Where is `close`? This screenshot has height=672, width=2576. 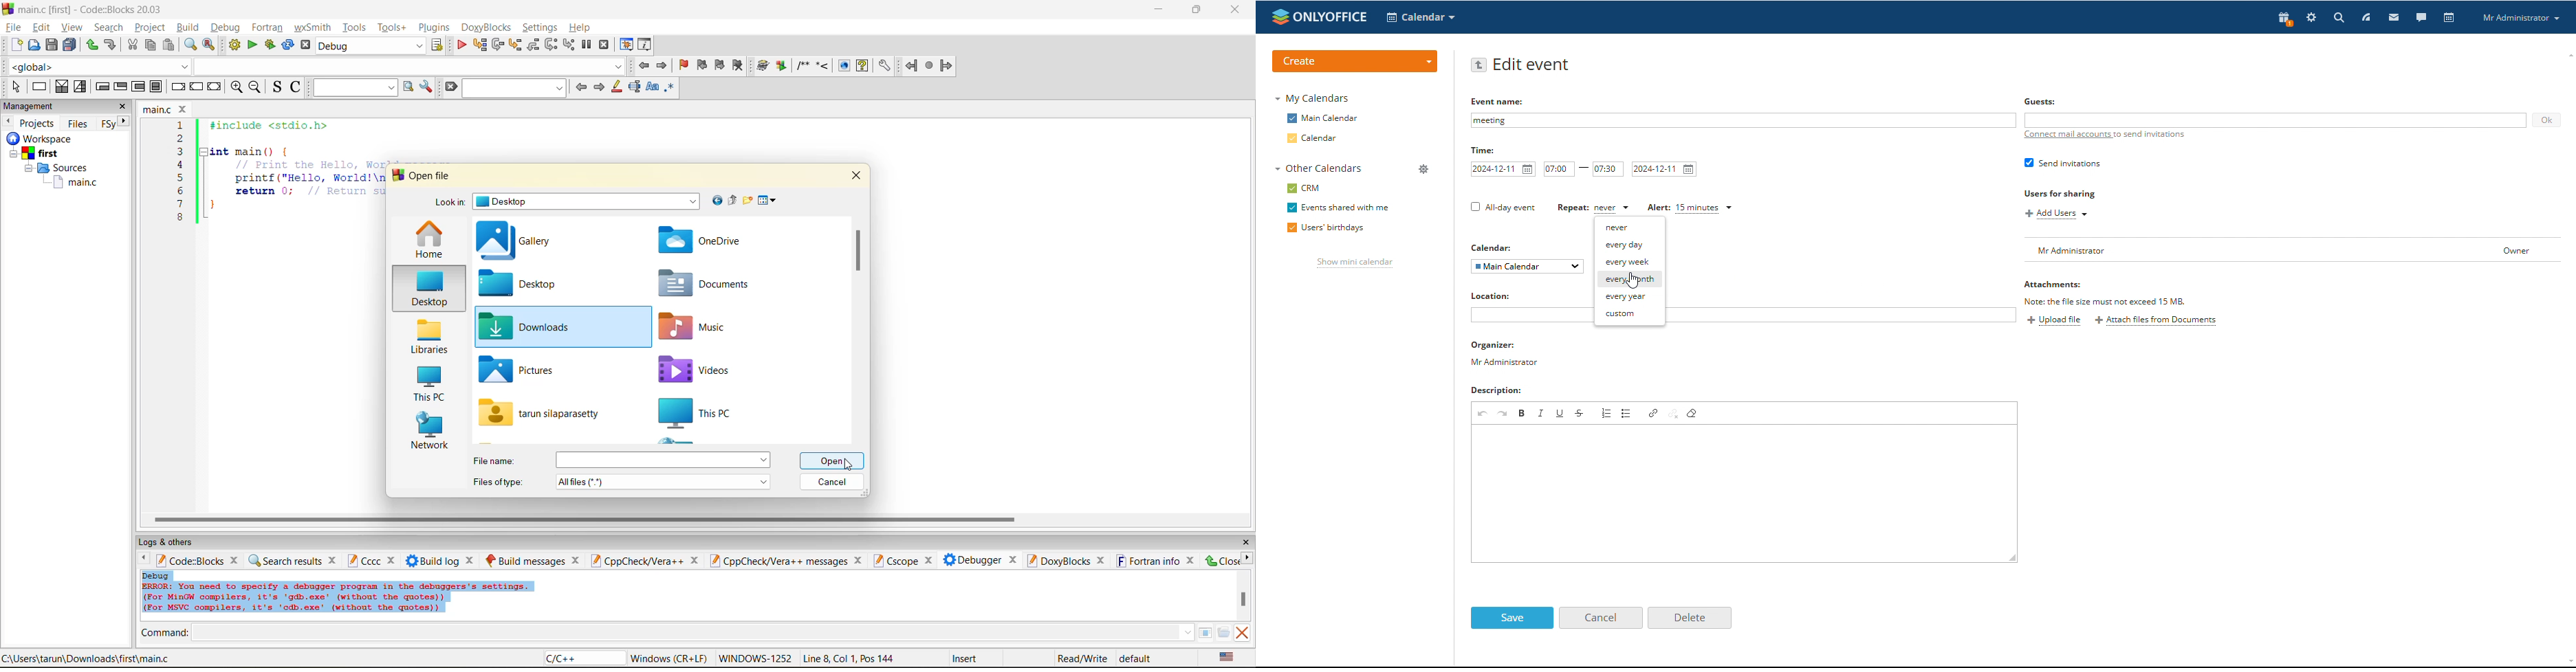 close is located at coordinates (236, 559).